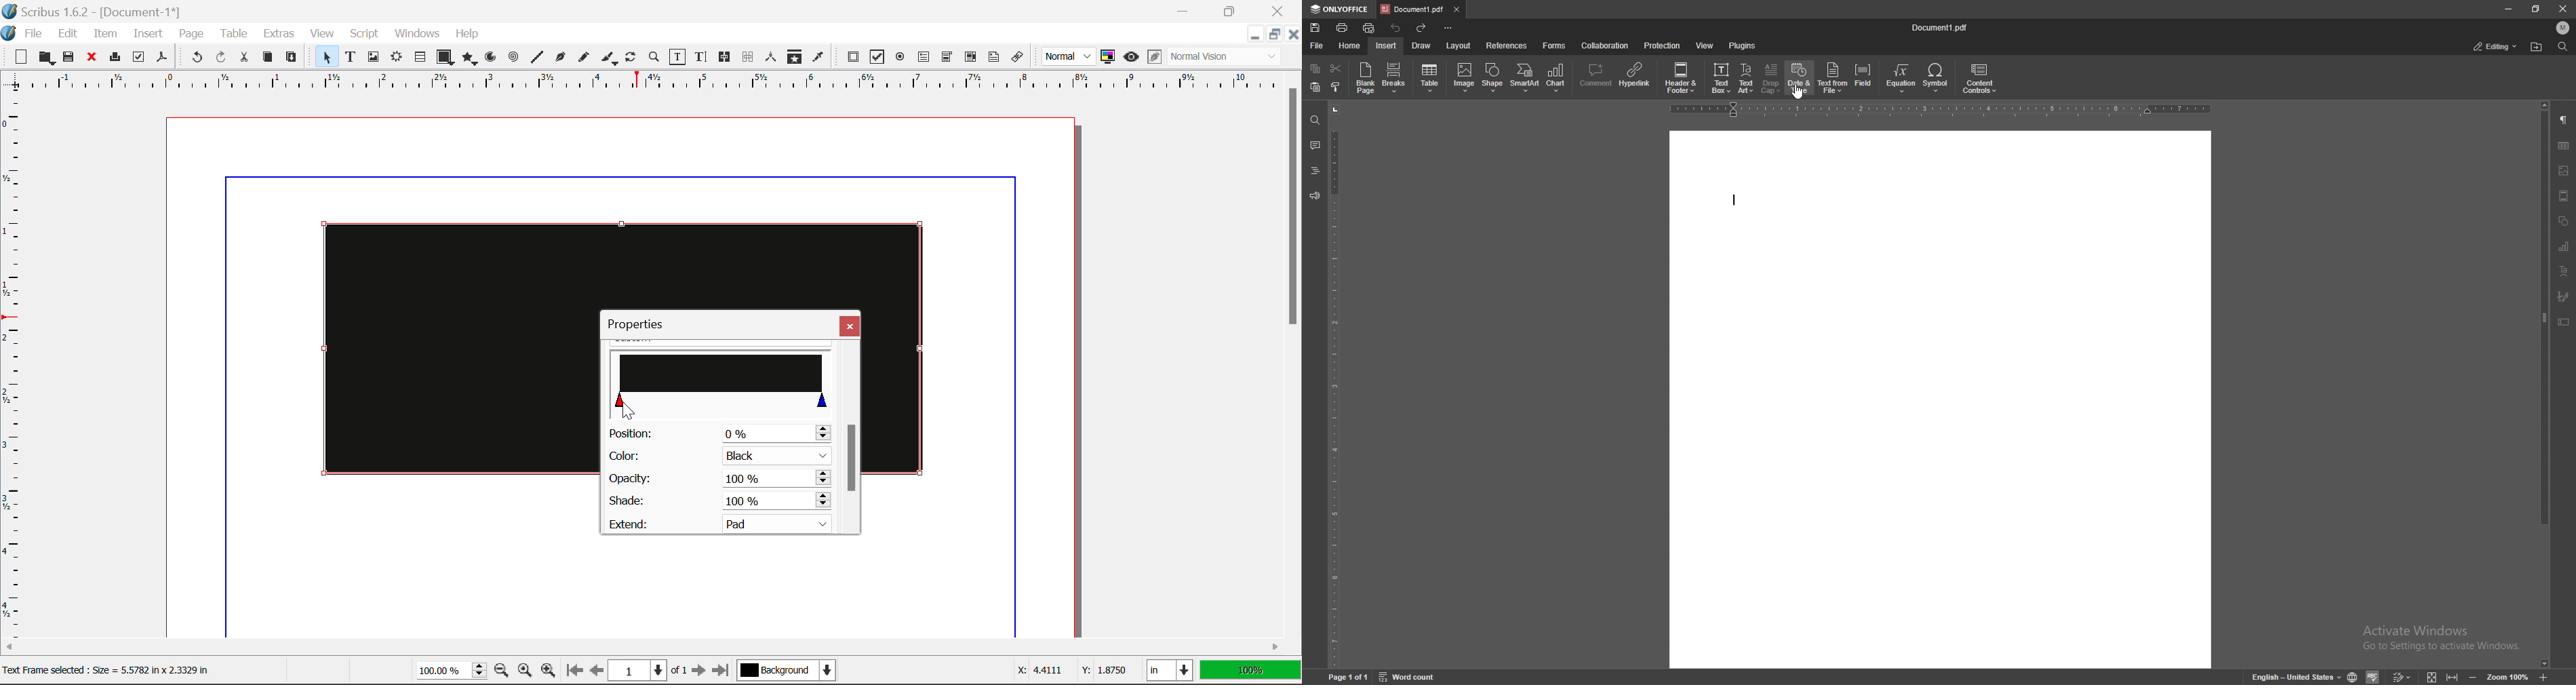 The height and width of the screenshot is (700, 2576). I want to click on scroll bar, so click(2543, 384).